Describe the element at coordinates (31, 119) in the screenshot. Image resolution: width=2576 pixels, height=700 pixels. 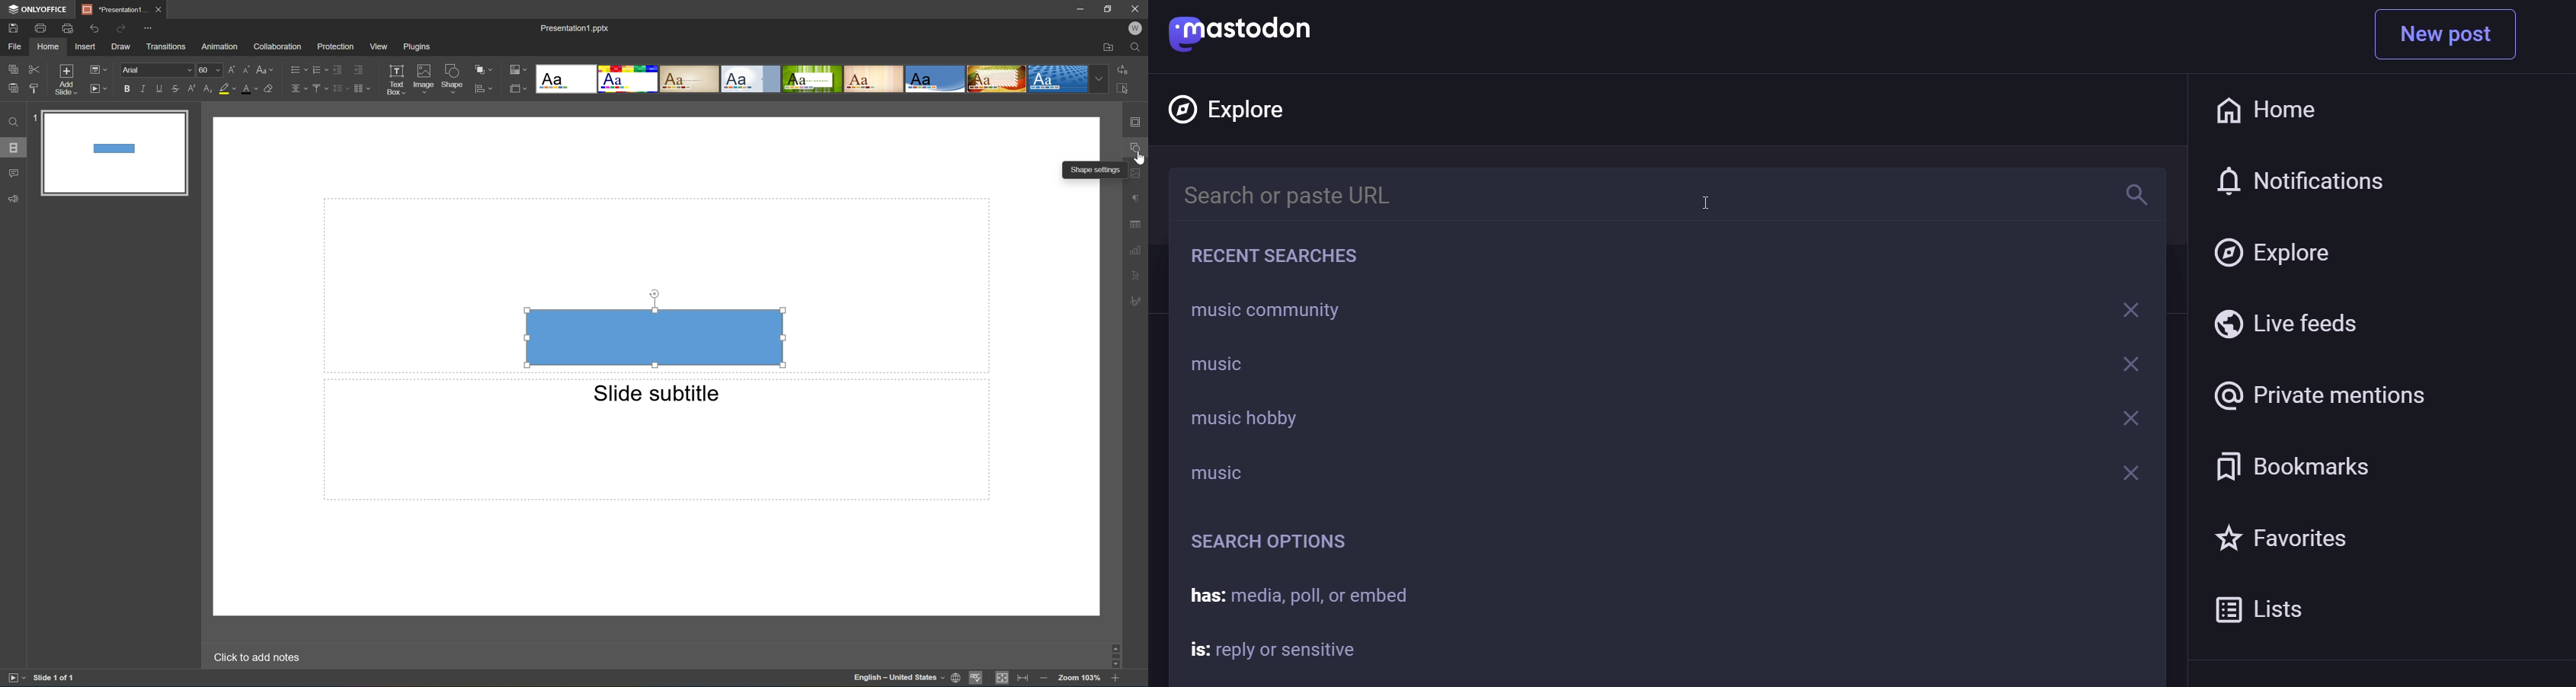
I see `1` at that location.